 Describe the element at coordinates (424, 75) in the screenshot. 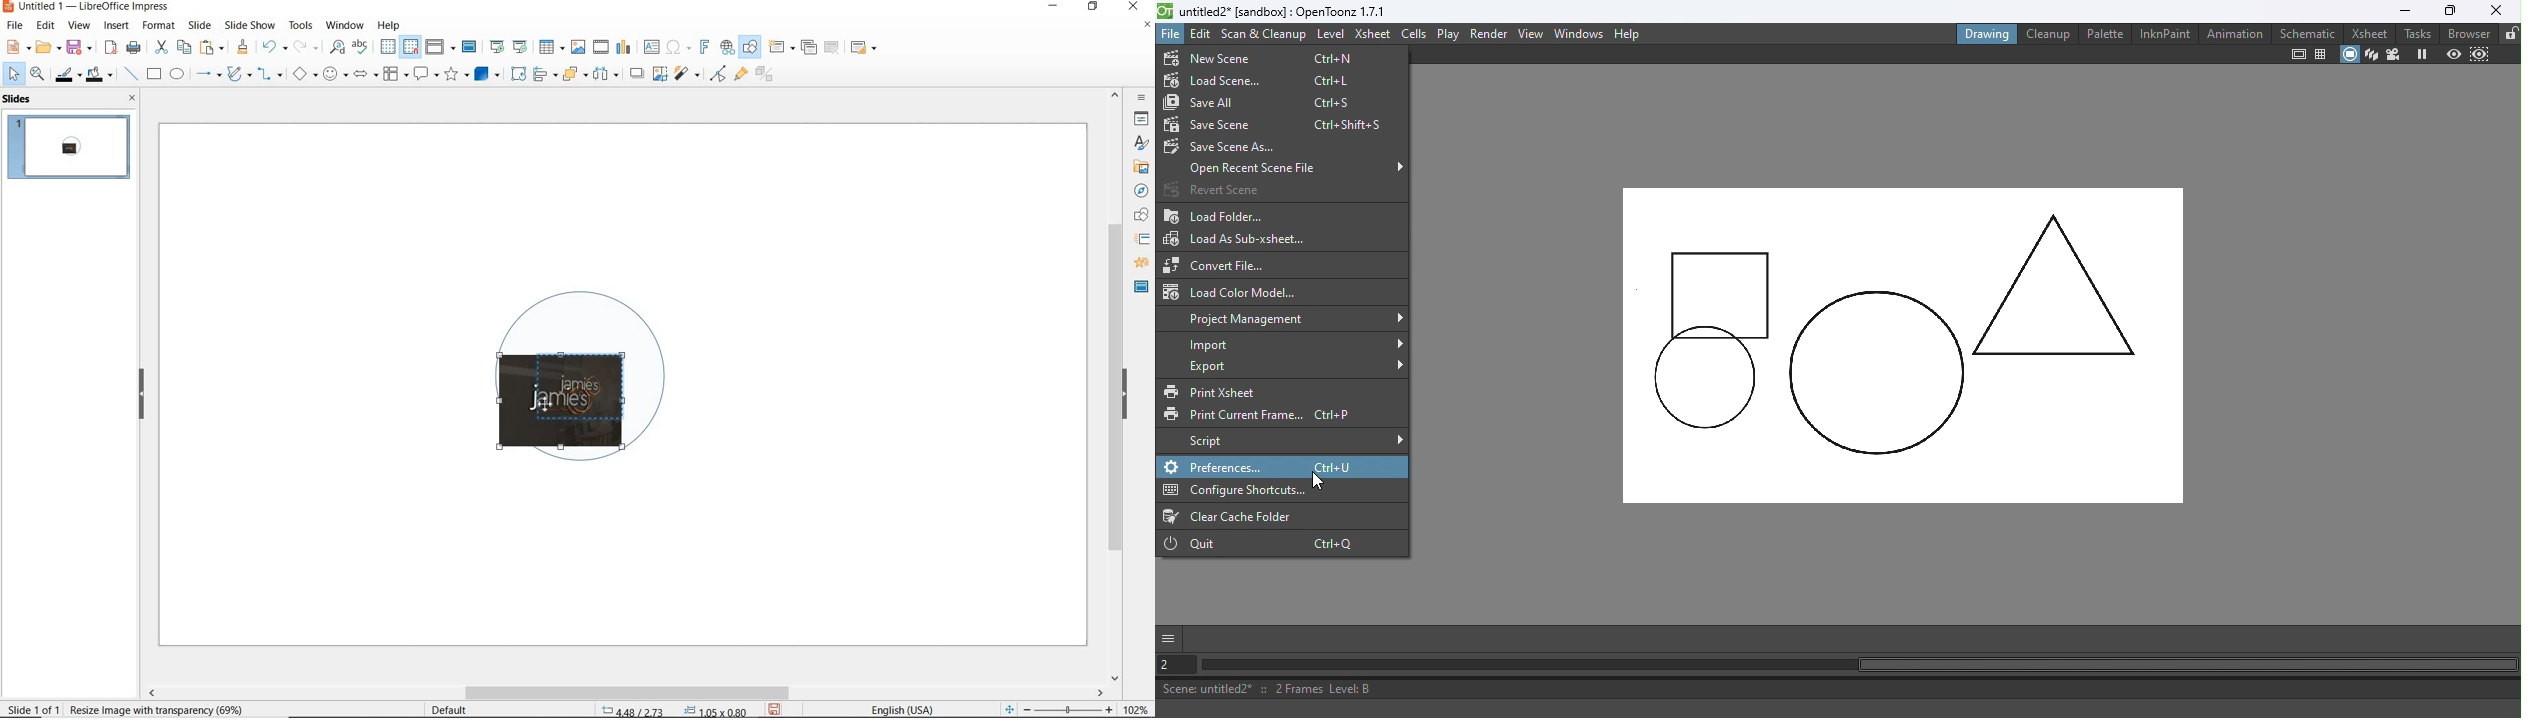

I see `callout shapes` at that location.